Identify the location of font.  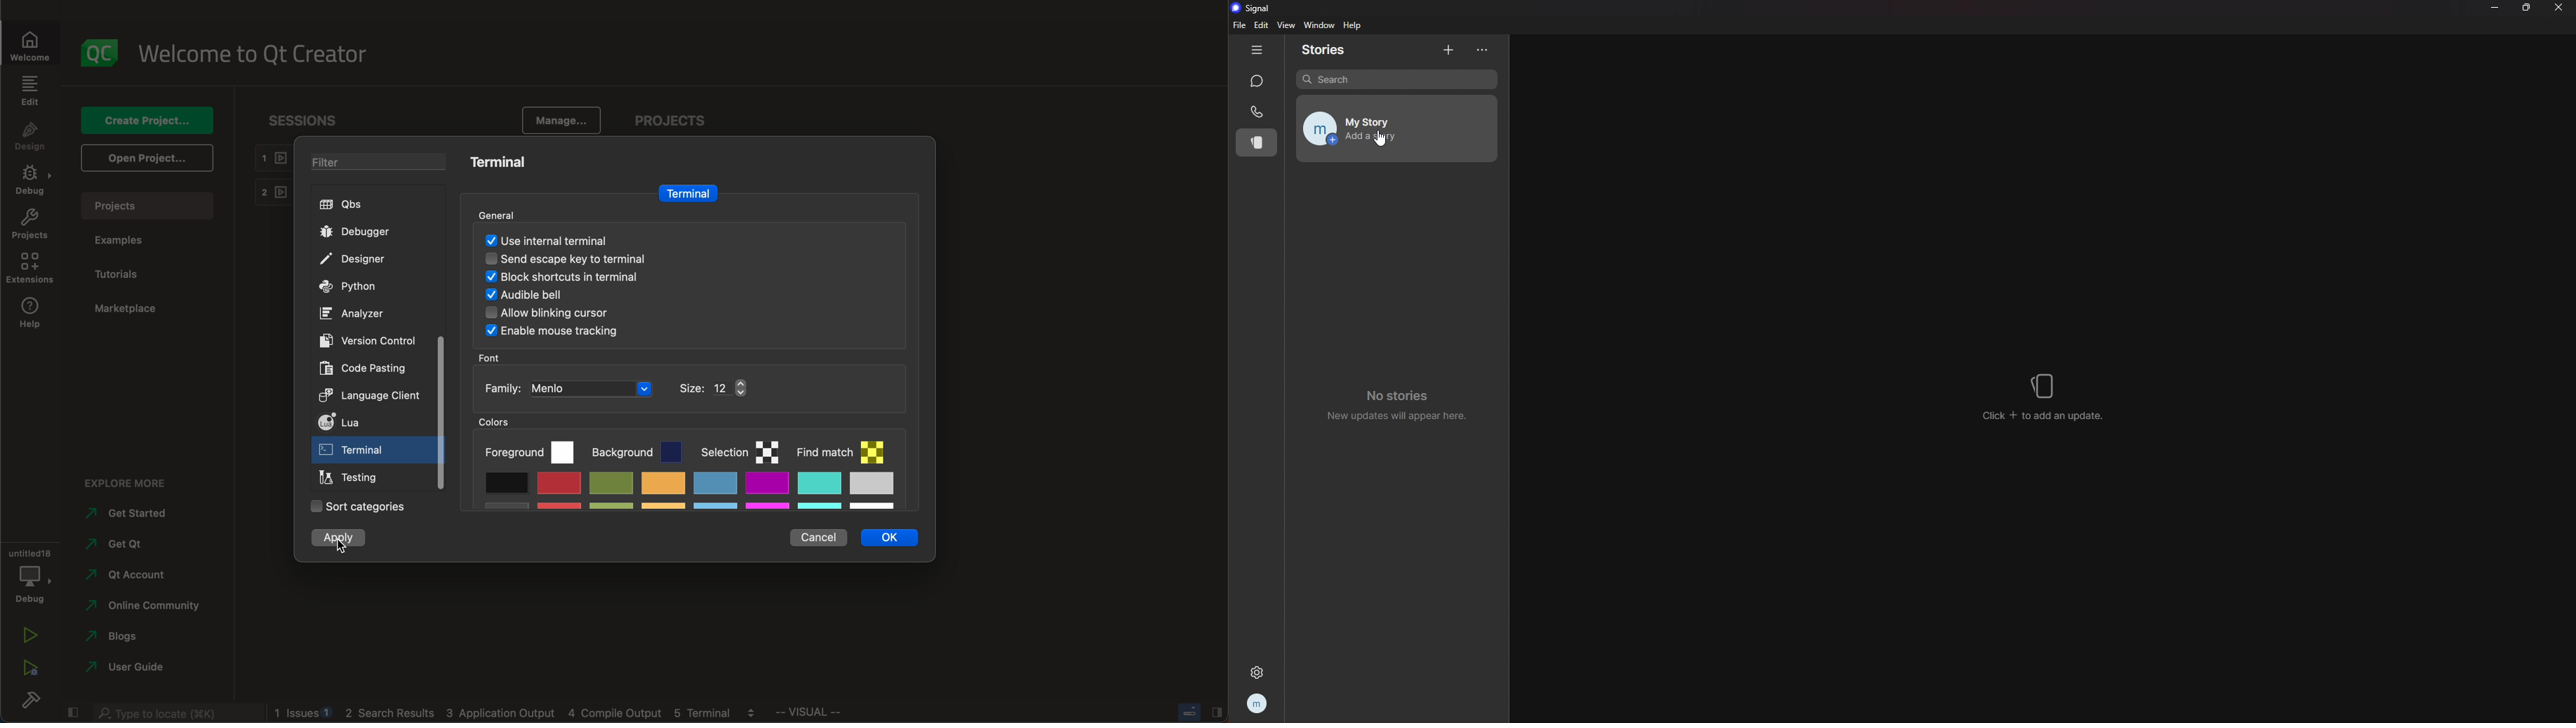
(493, 357).